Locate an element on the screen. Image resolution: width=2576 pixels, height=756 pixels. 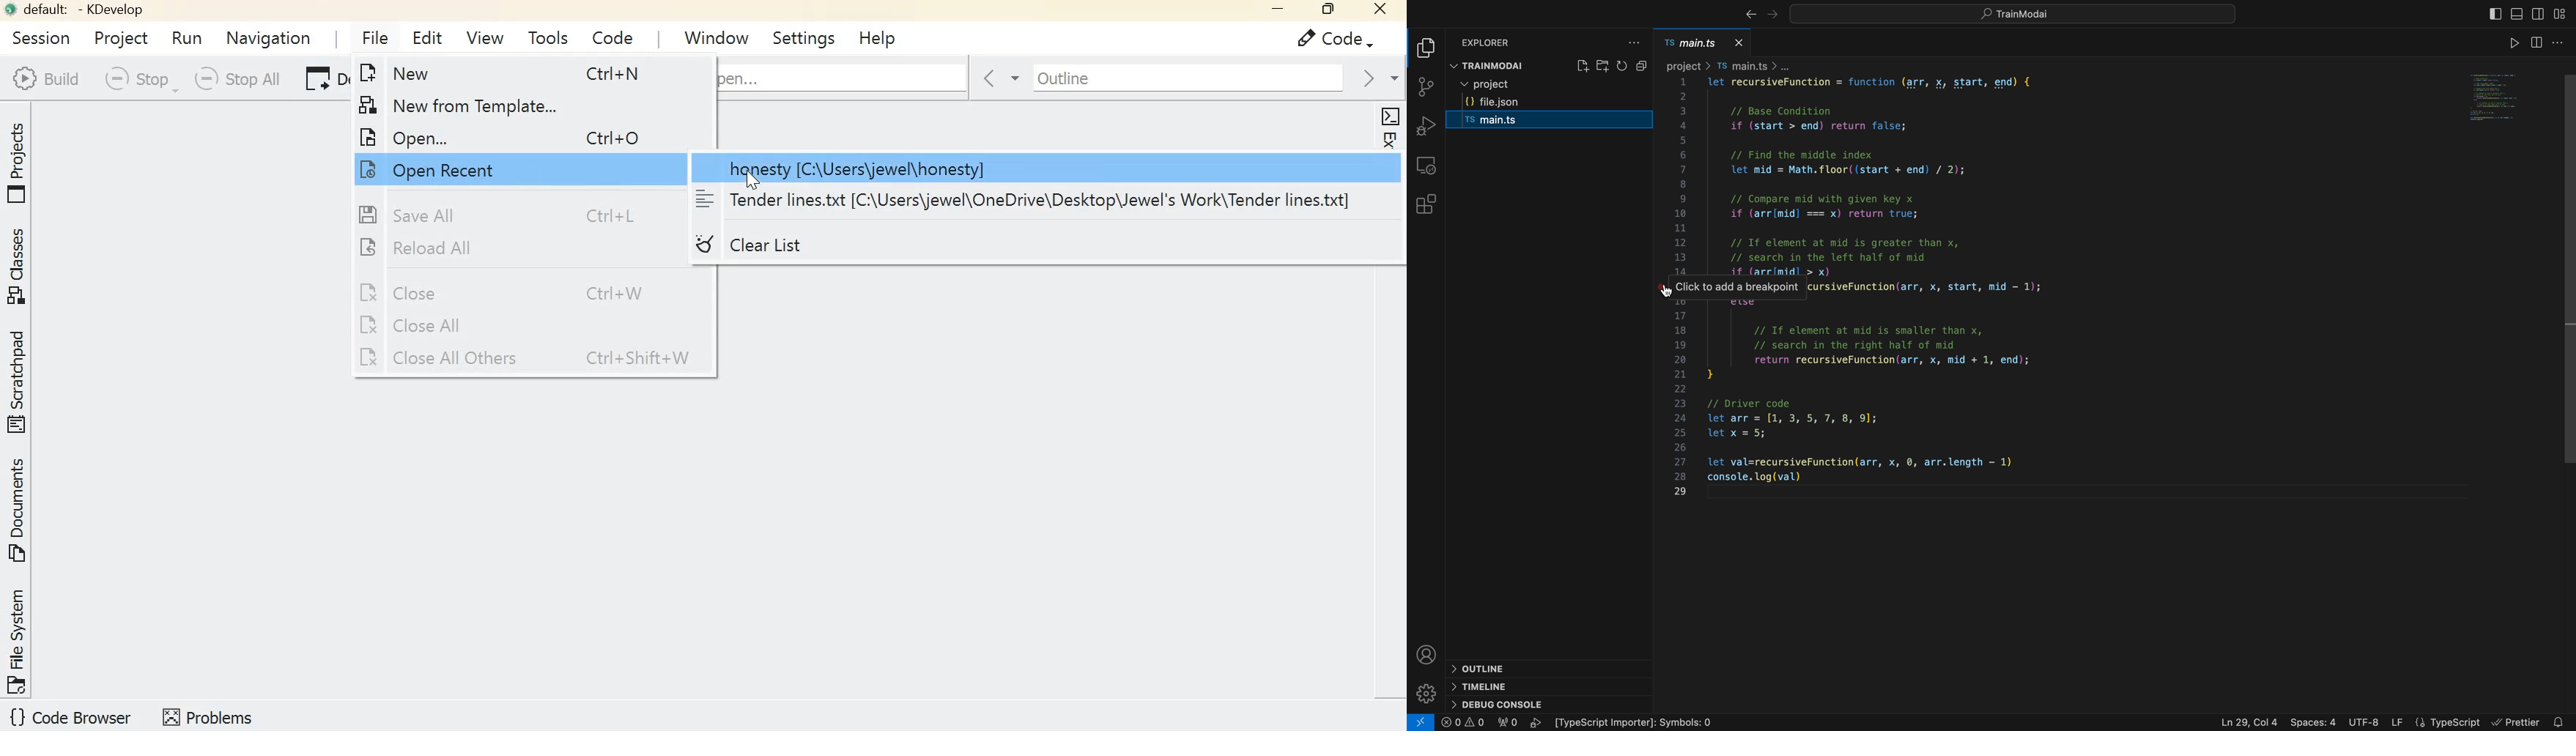
Toggle 'File system' tool view is located at coordinates (19, 640).